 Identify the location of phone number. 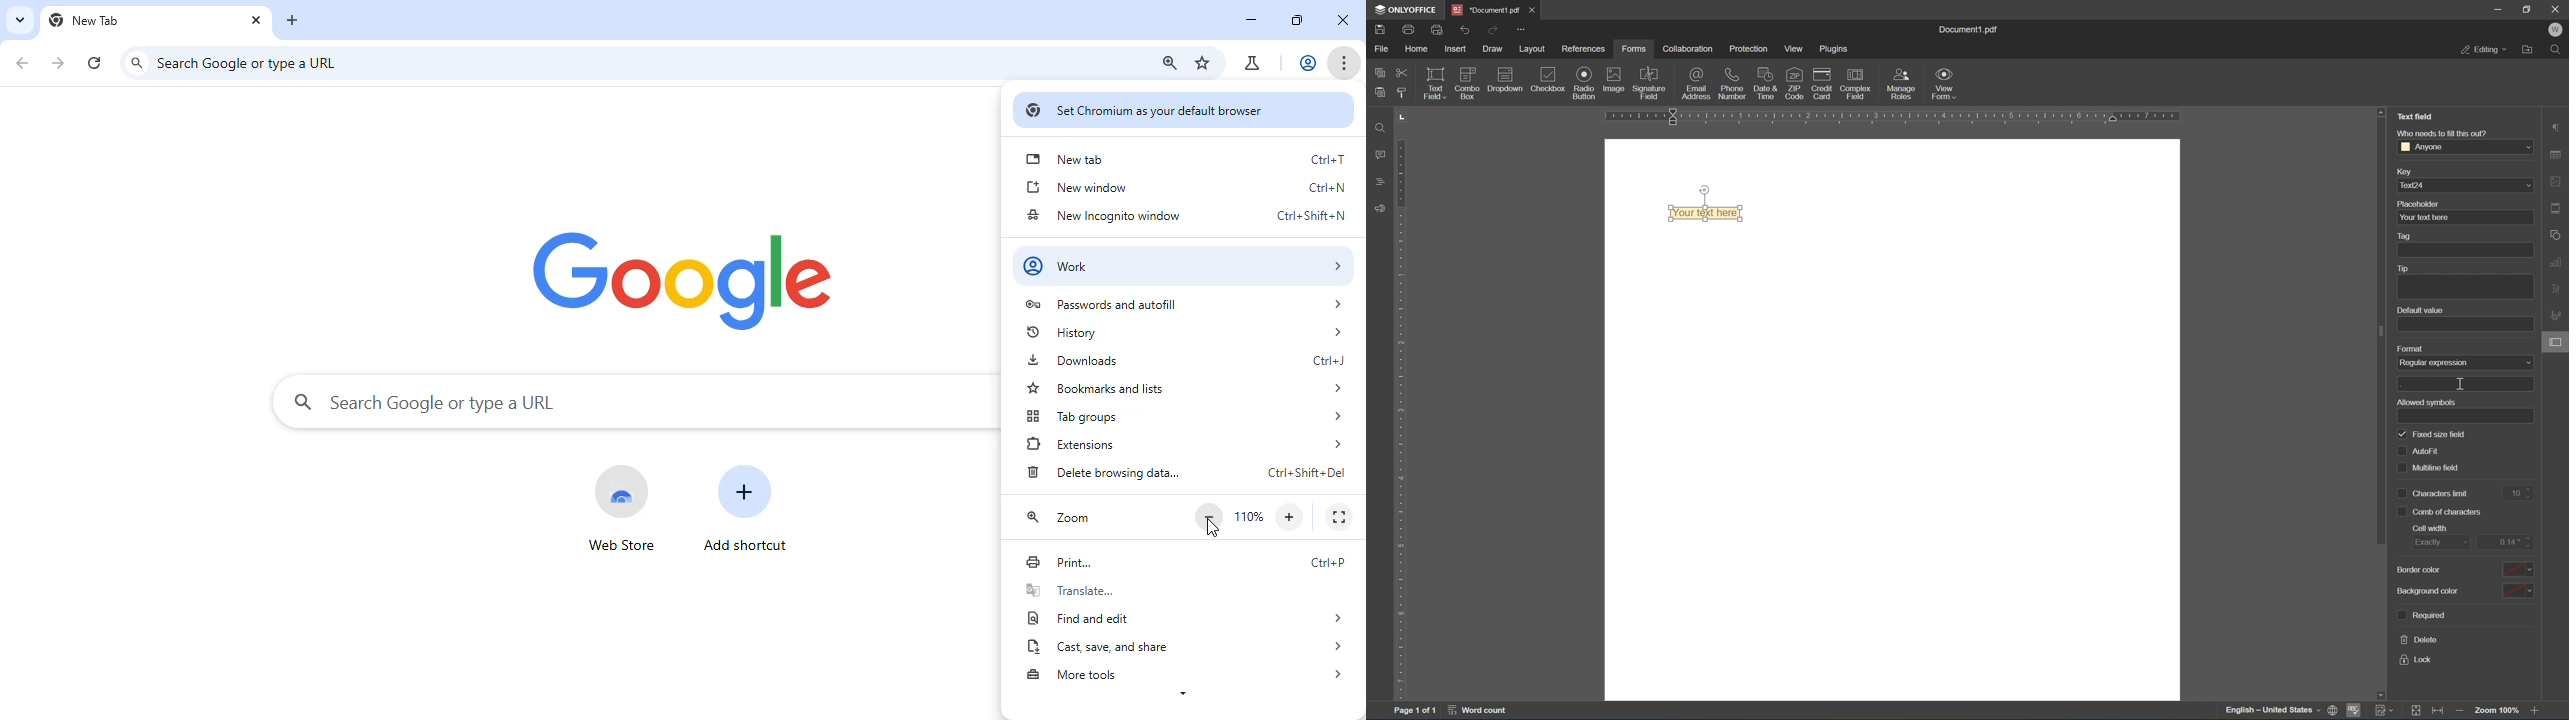
(1733, 83).